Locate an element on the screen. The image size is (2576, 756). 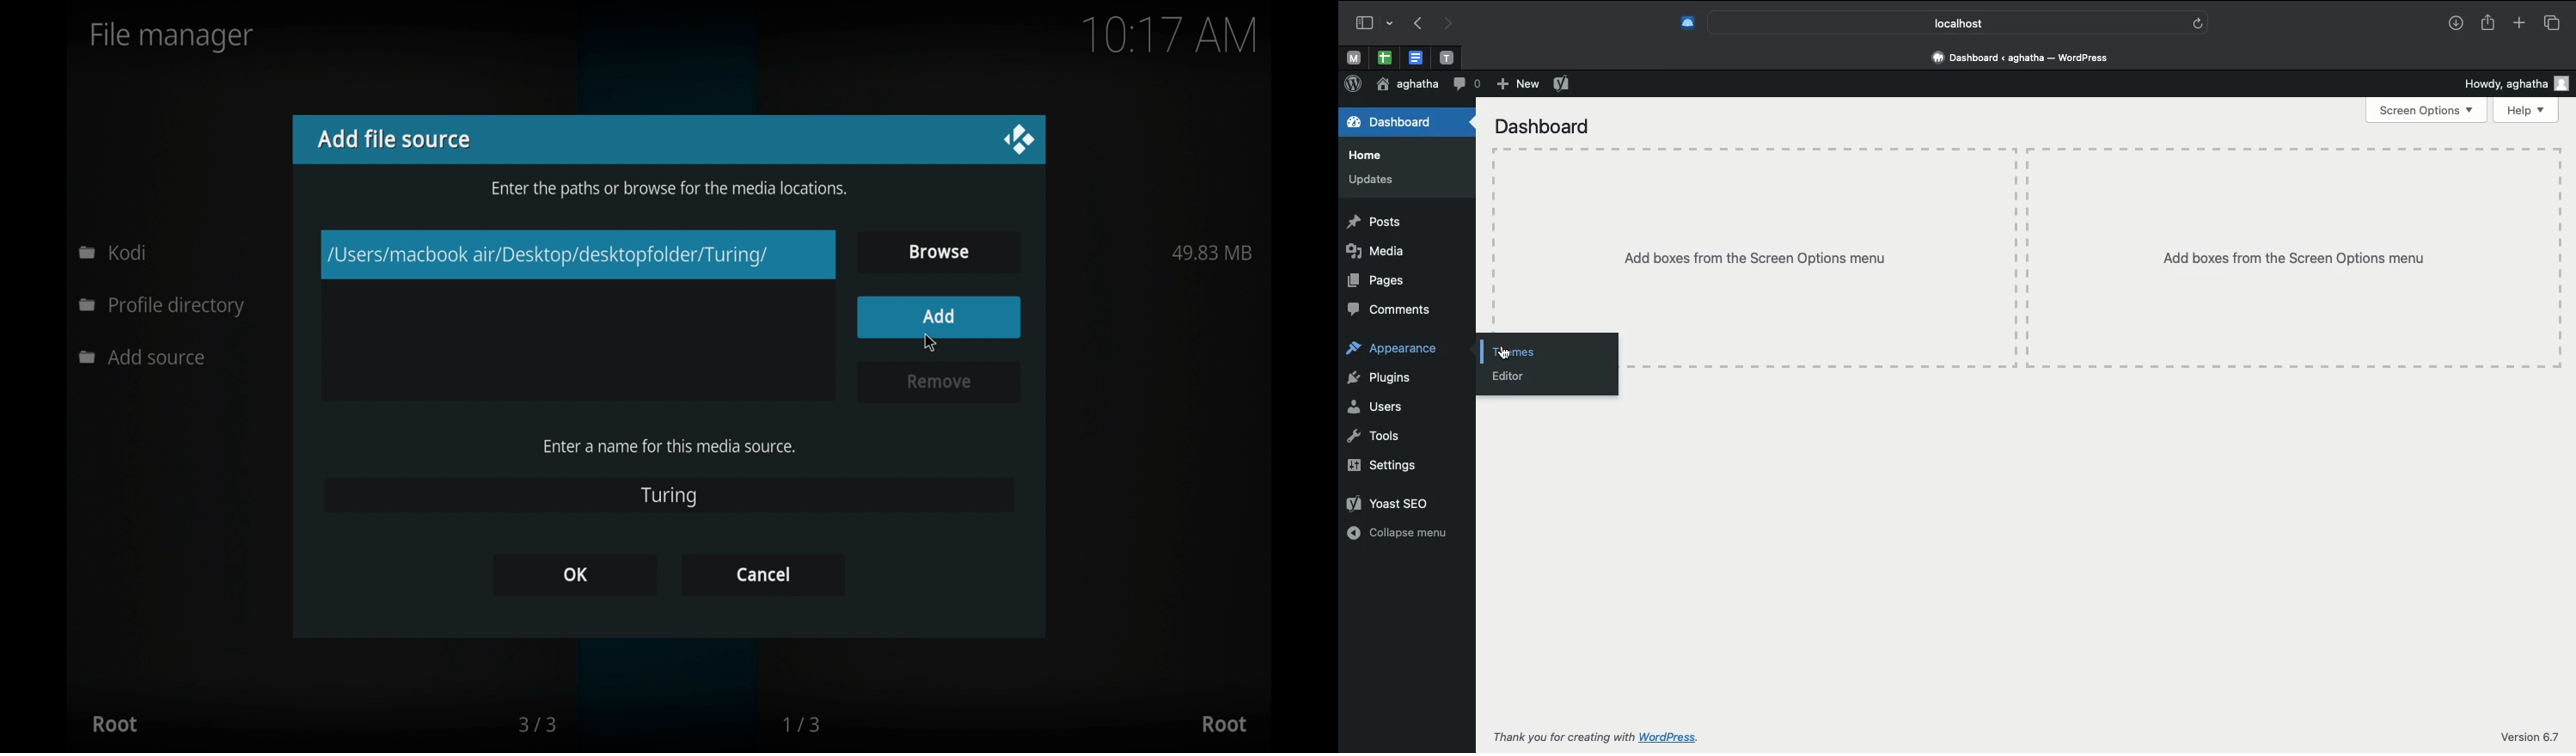
profile directory is located at coordinates (165, 307).